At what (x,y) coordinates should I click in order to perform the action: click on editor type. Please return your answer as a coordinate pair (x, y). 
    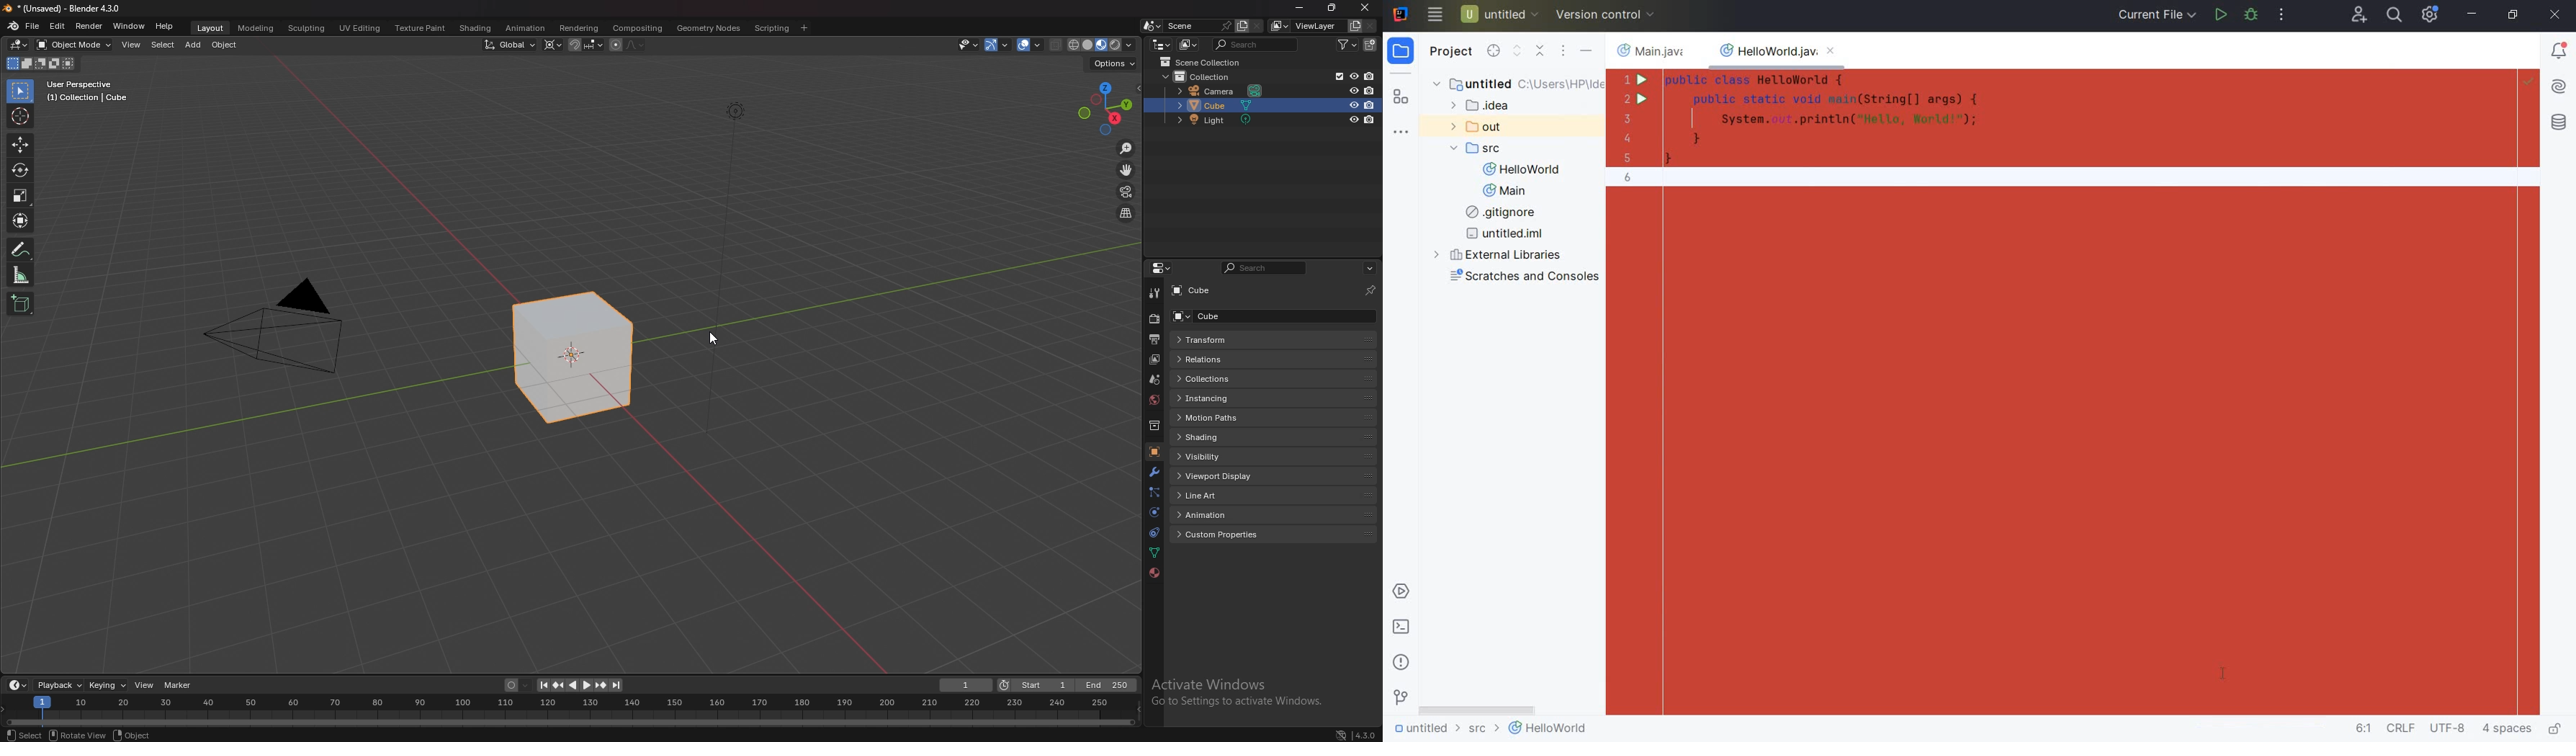
    Looking at the image, I should click on (1159, 268).